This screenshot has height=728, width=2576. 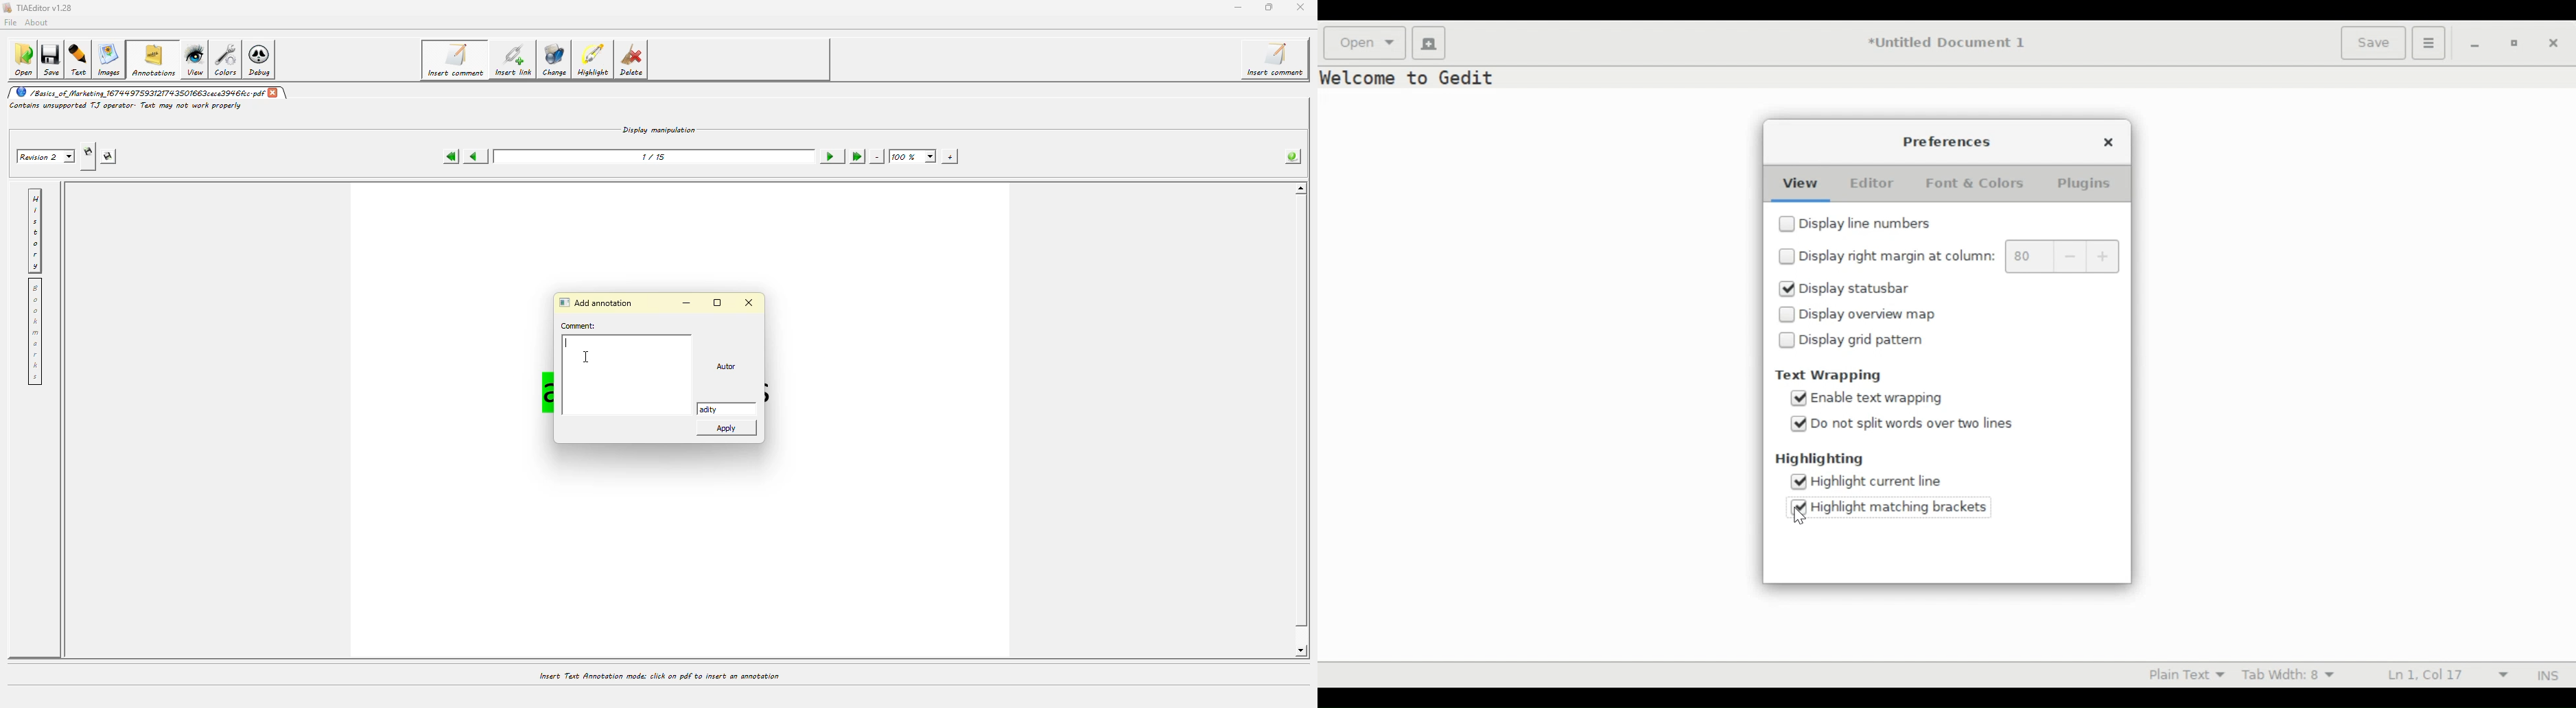 I want to click on increase, so click(x=2104, y=257).